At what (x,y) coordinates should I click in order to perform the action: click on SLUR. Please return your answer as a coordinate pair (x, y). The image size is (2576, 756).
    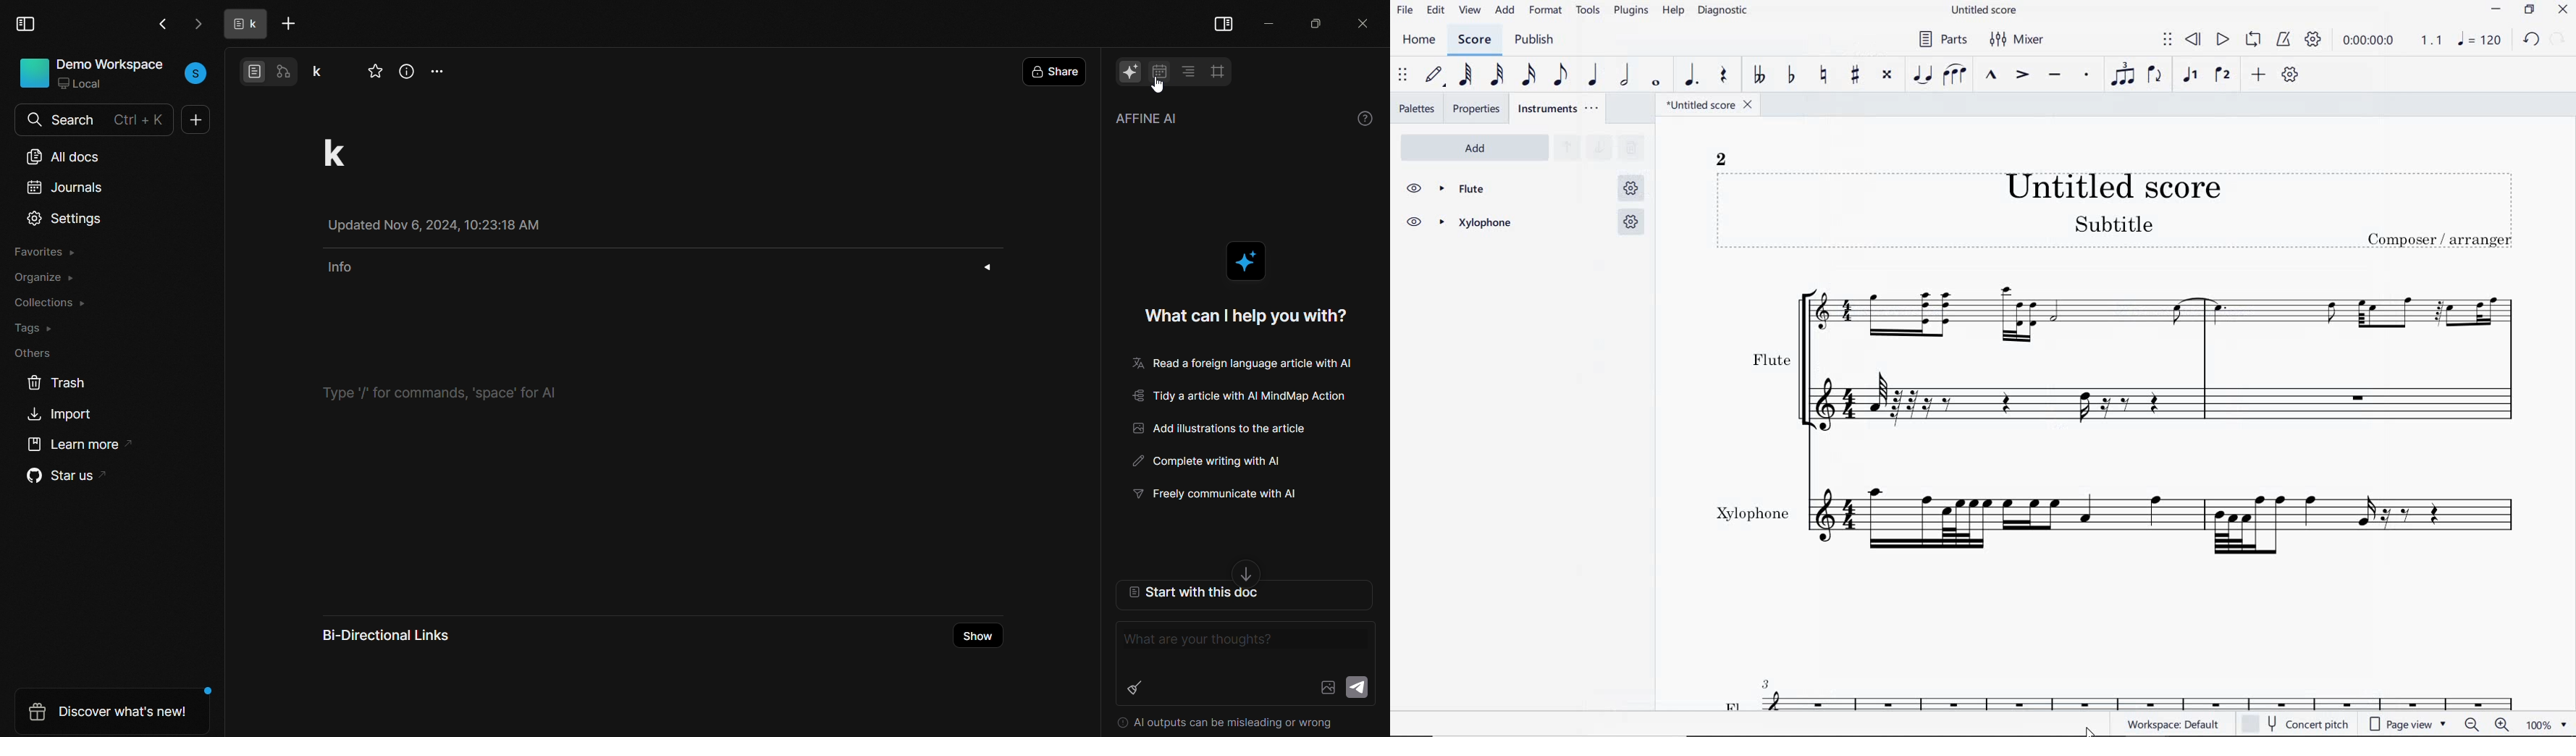
    Looking at the image, I should click on (1956, 75).